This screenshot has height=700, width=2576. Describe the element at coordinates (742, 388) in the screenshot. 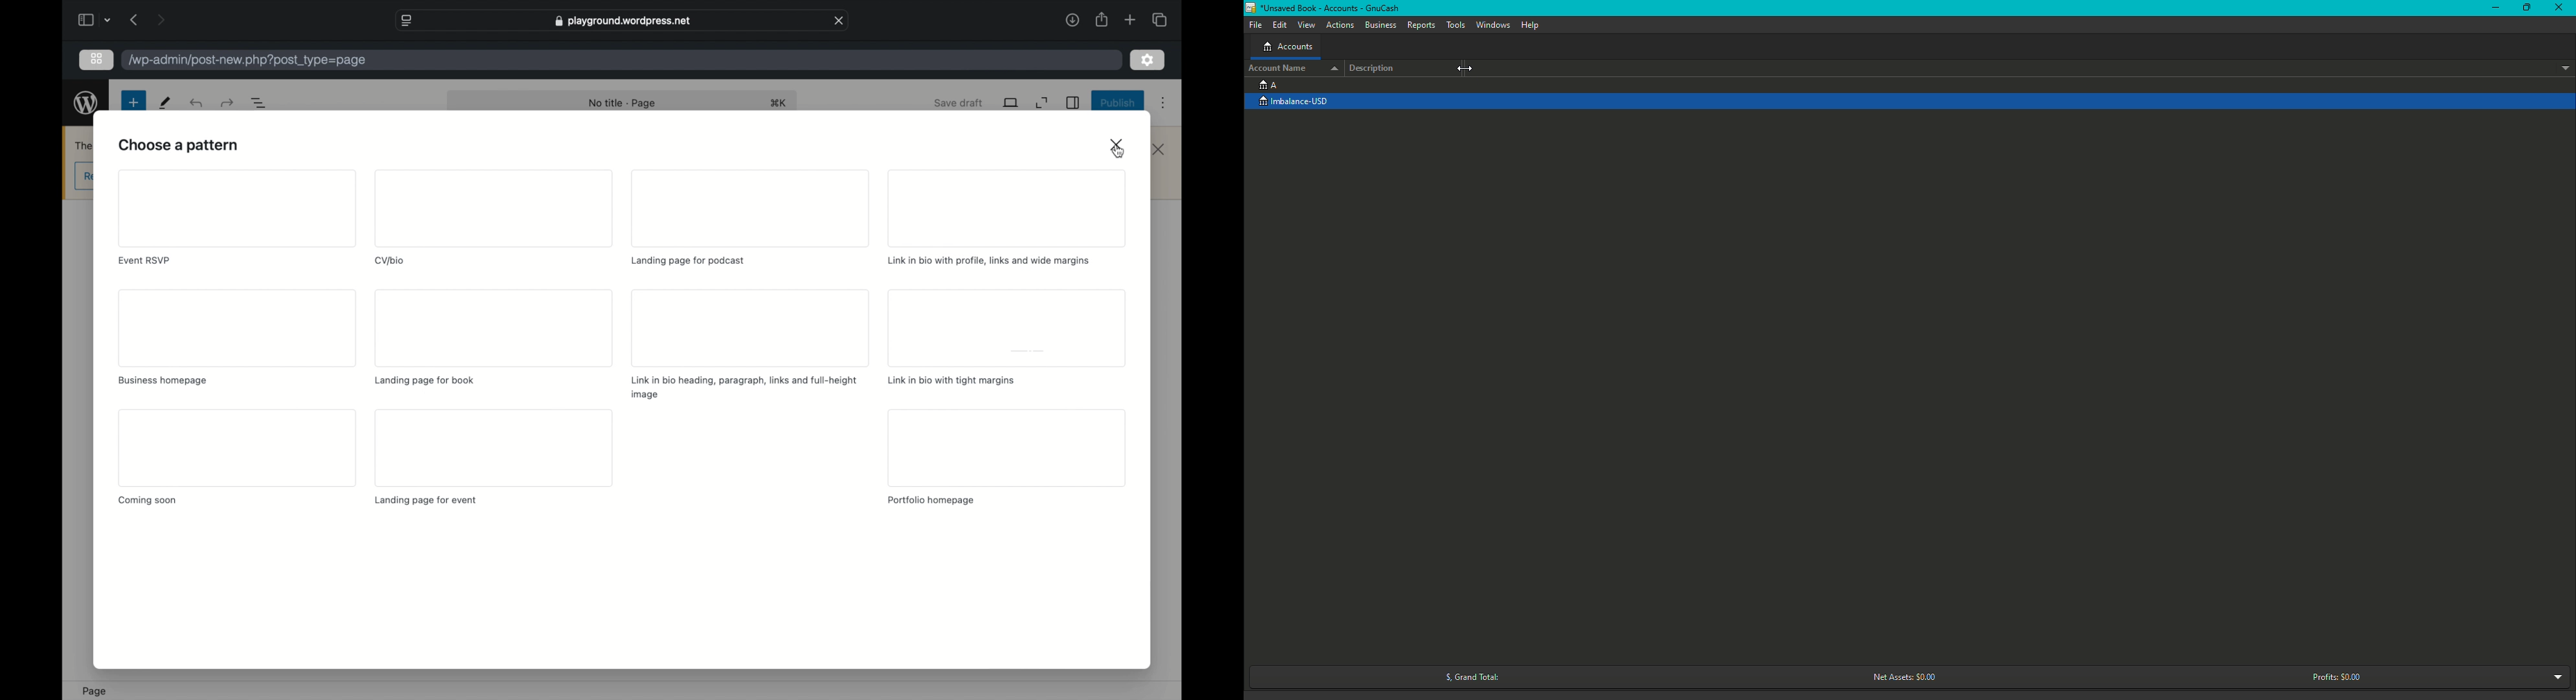

I see `link in bio` at that location.